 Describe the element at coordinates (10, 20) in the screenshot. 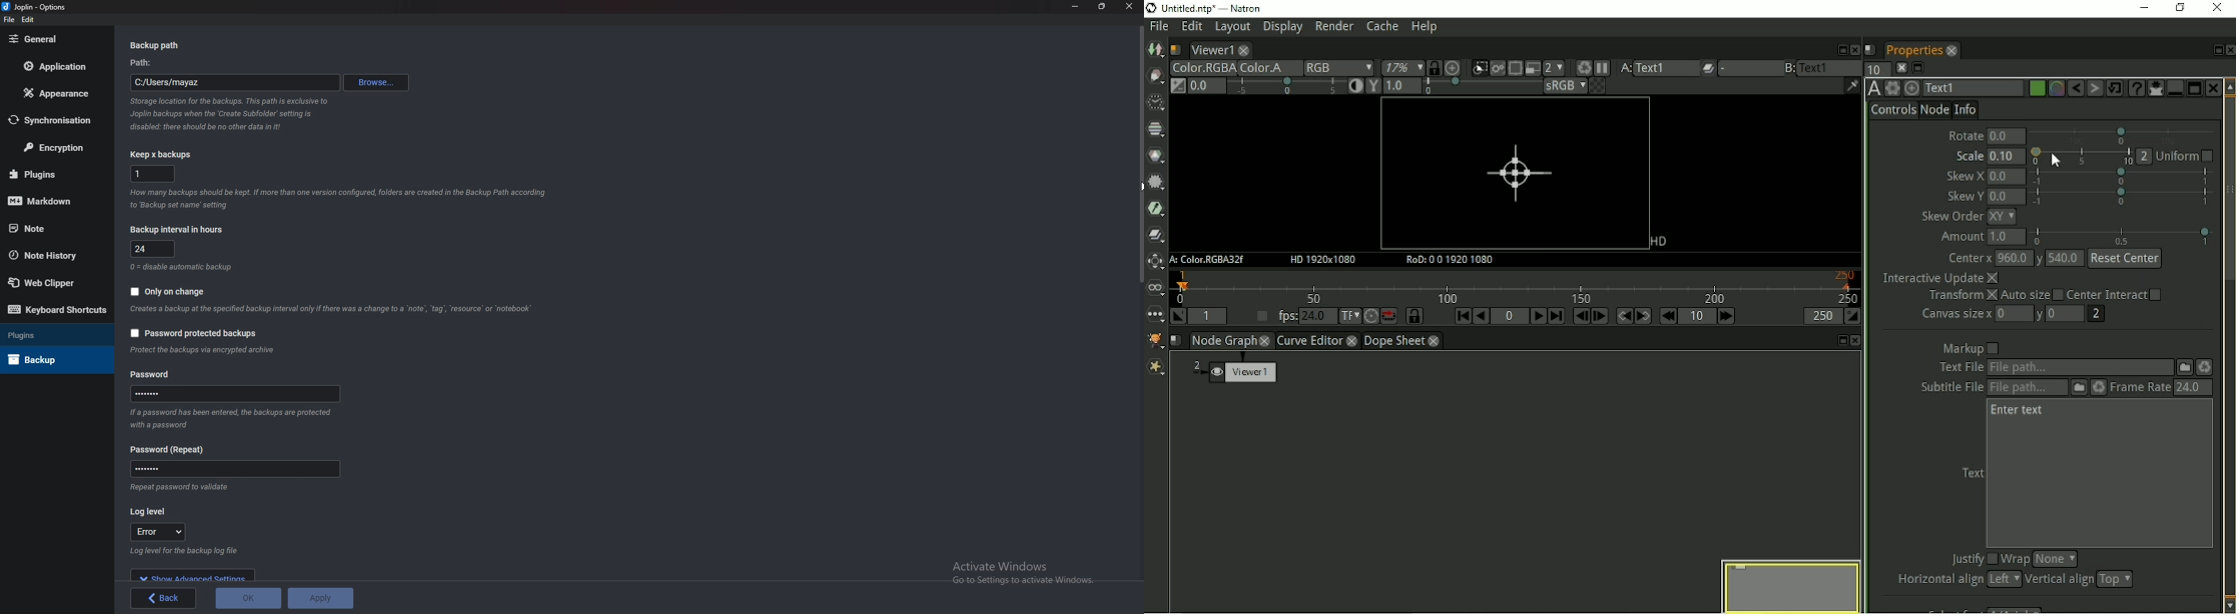

I see `file` at that location.